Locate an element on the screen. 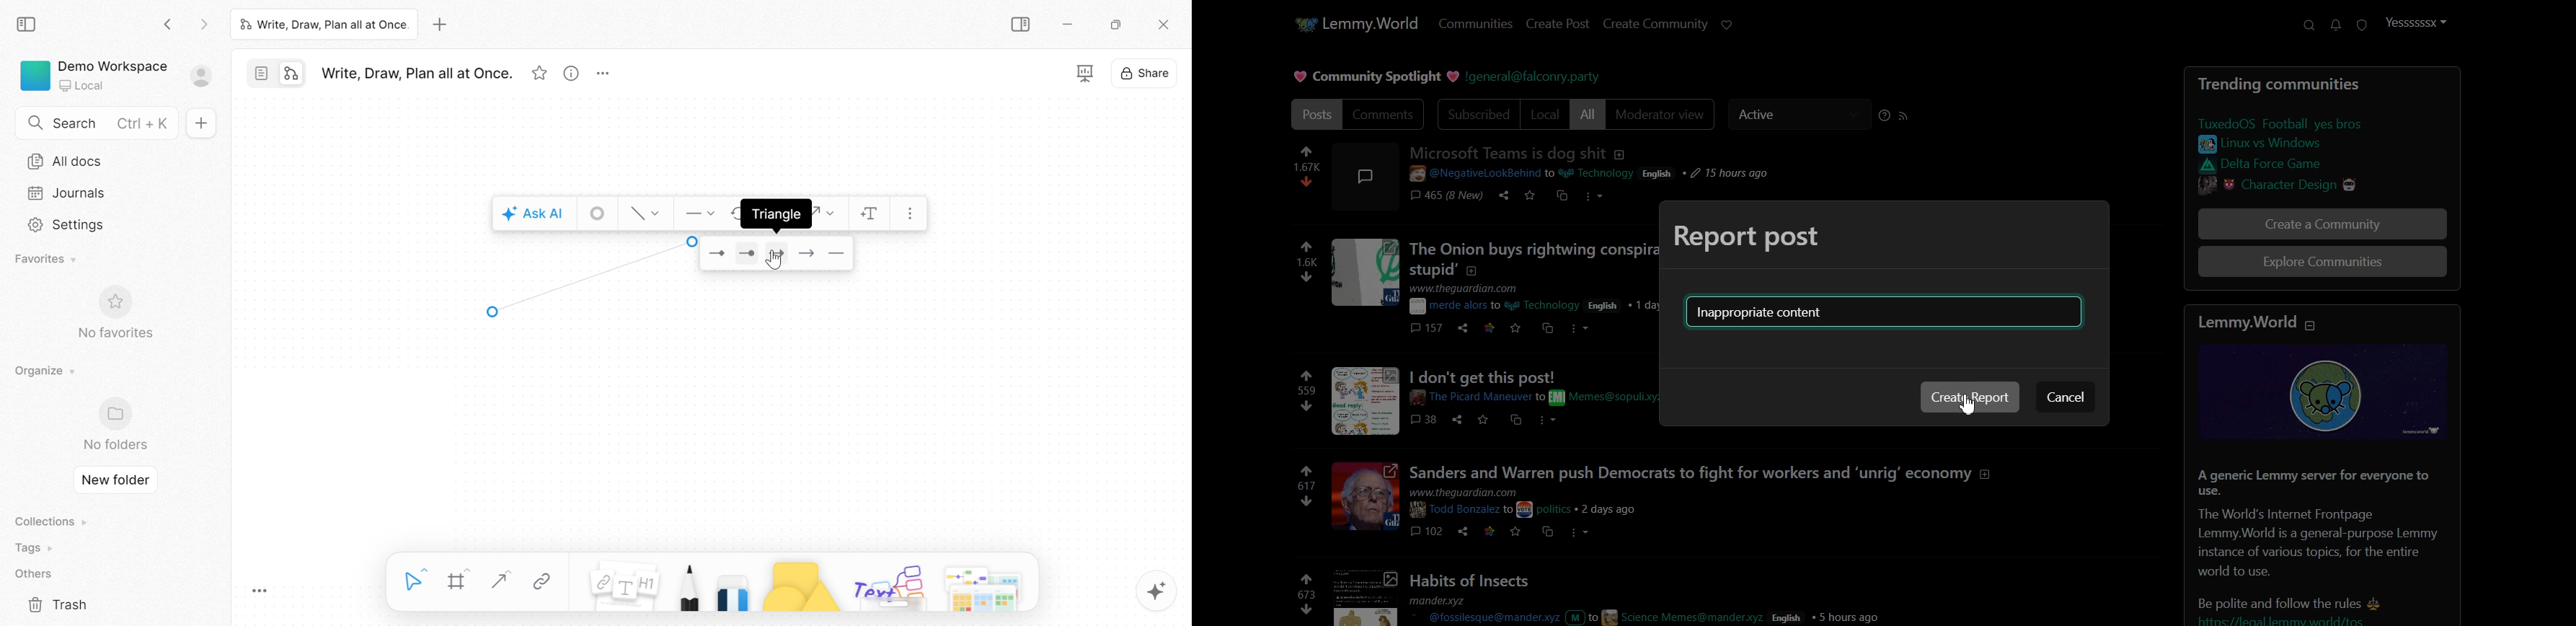  posts is located at coordinates (1779, 489).